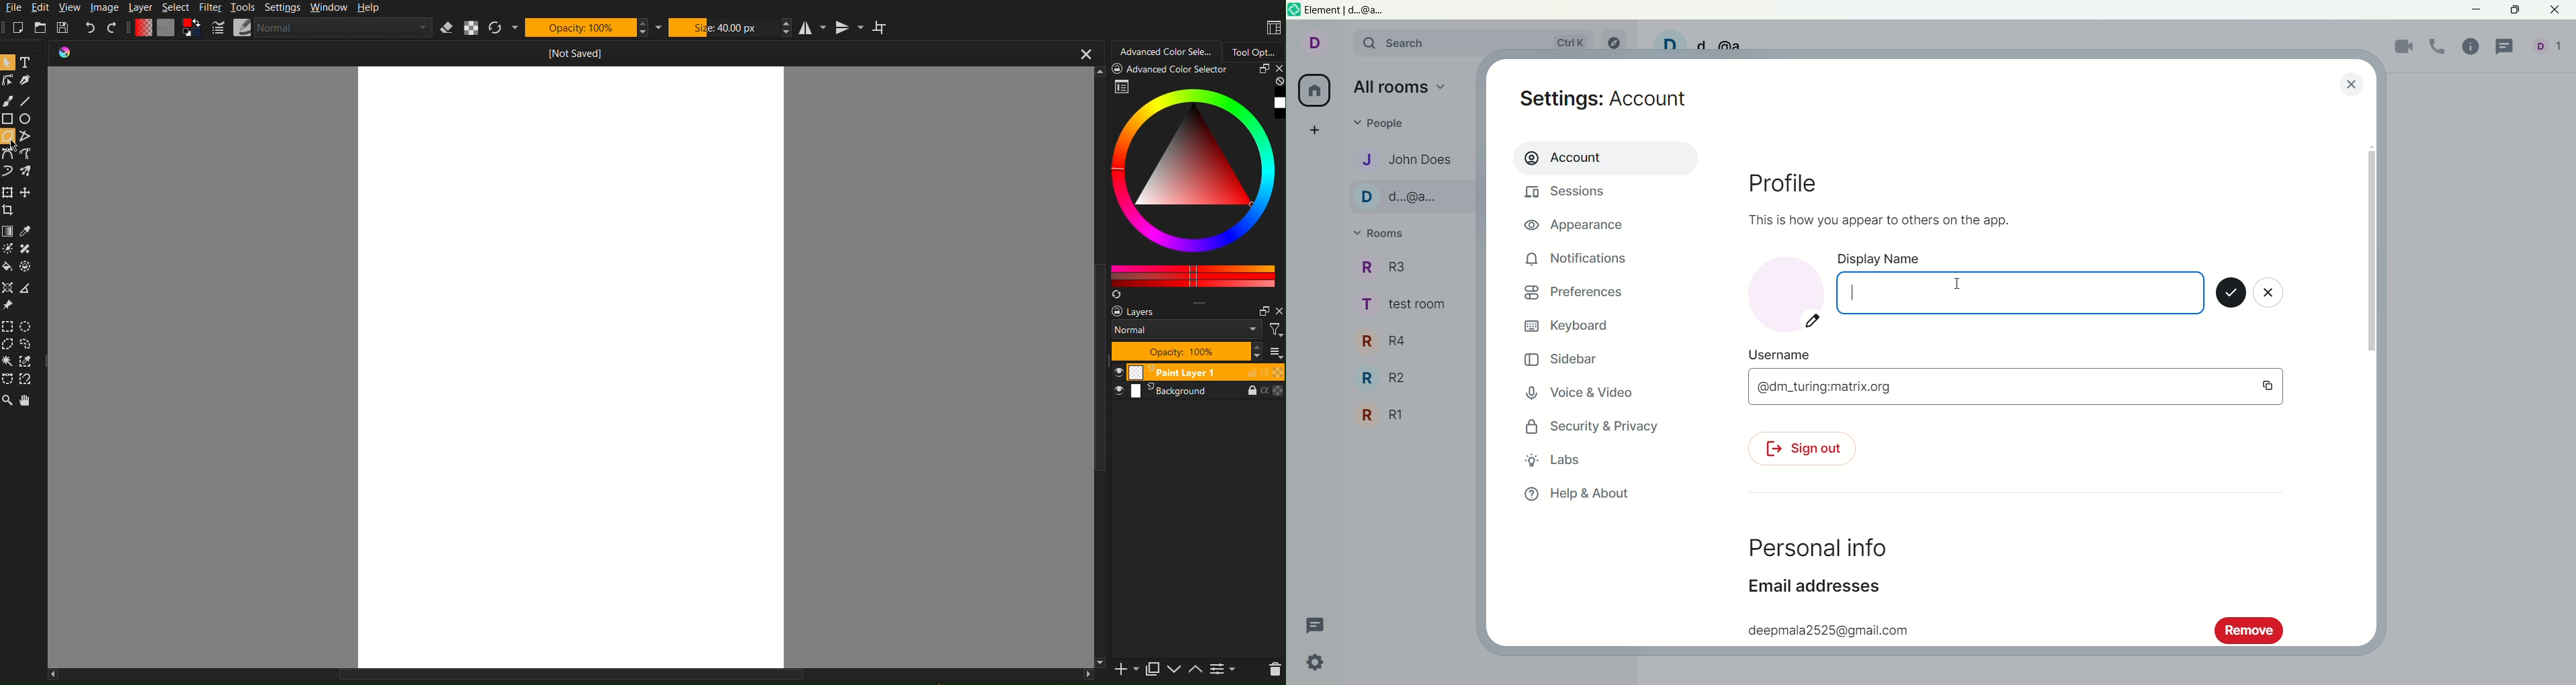 This screenshot has width=2576, height=700. What do you see at coordinates (882, 28) in the screenshot?
I see `Wrap Around` at bounding box center [882, 28].